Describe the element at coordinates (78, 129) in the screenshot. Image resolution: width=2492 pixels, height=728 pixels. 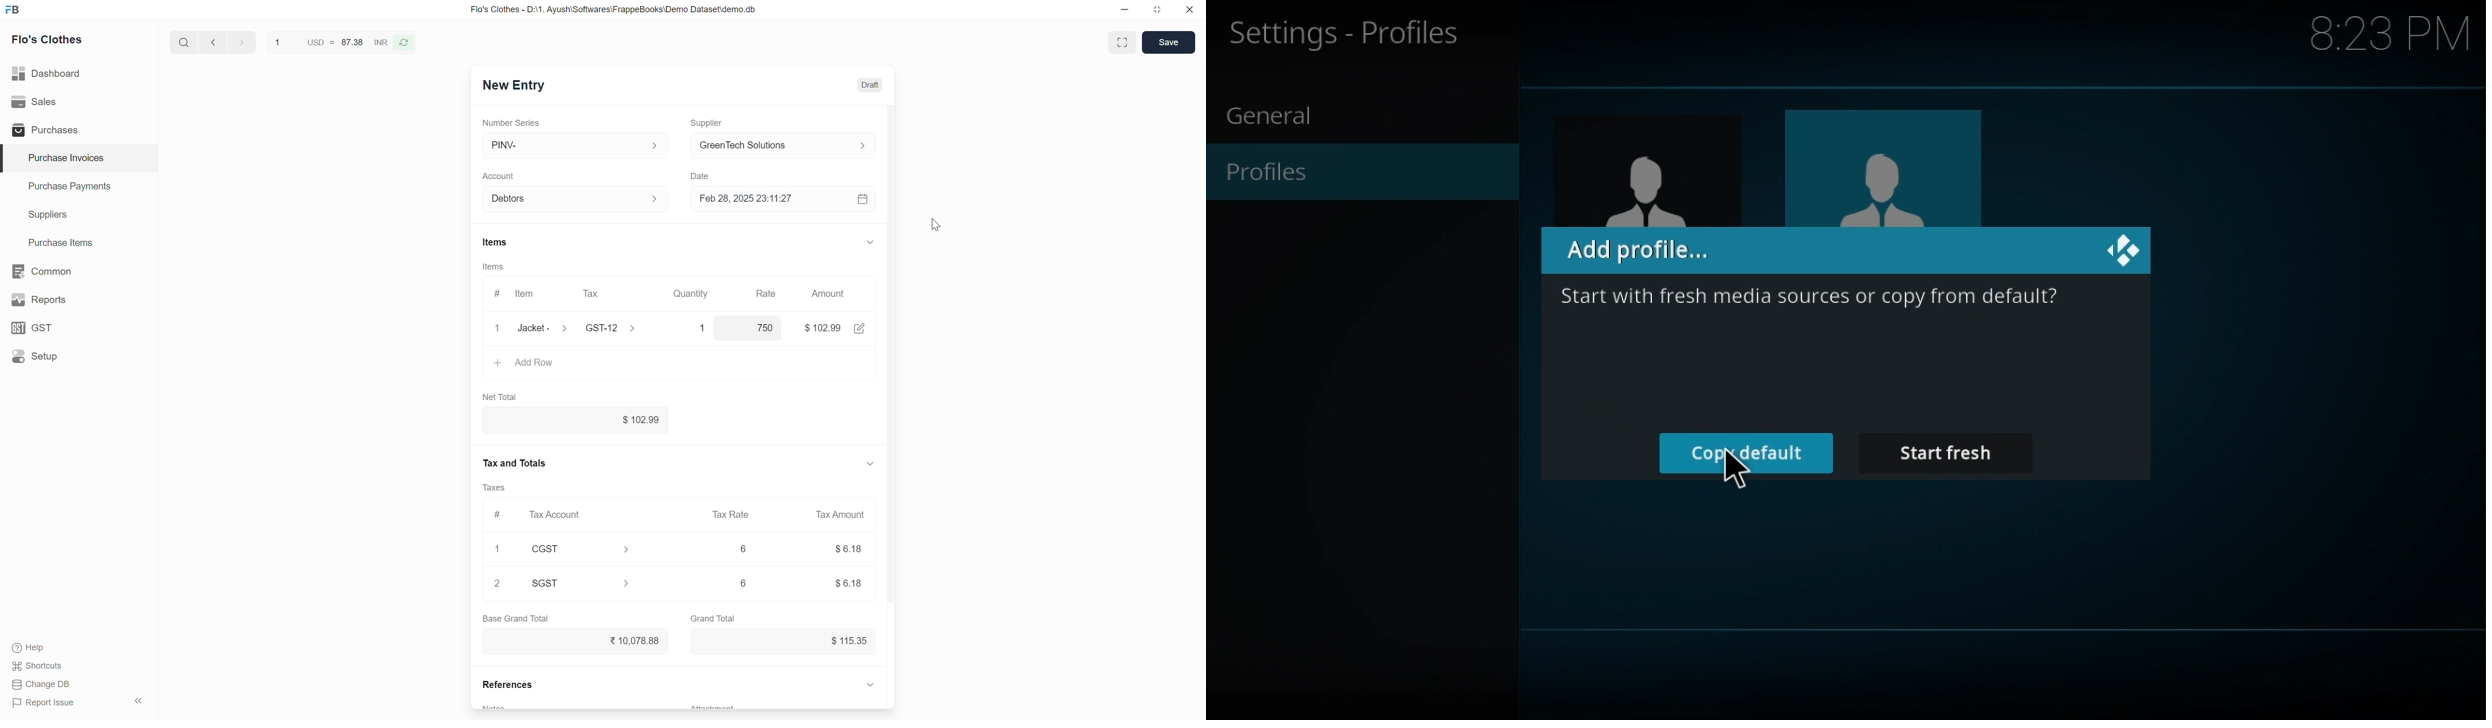
I see `Purchases` at that location.